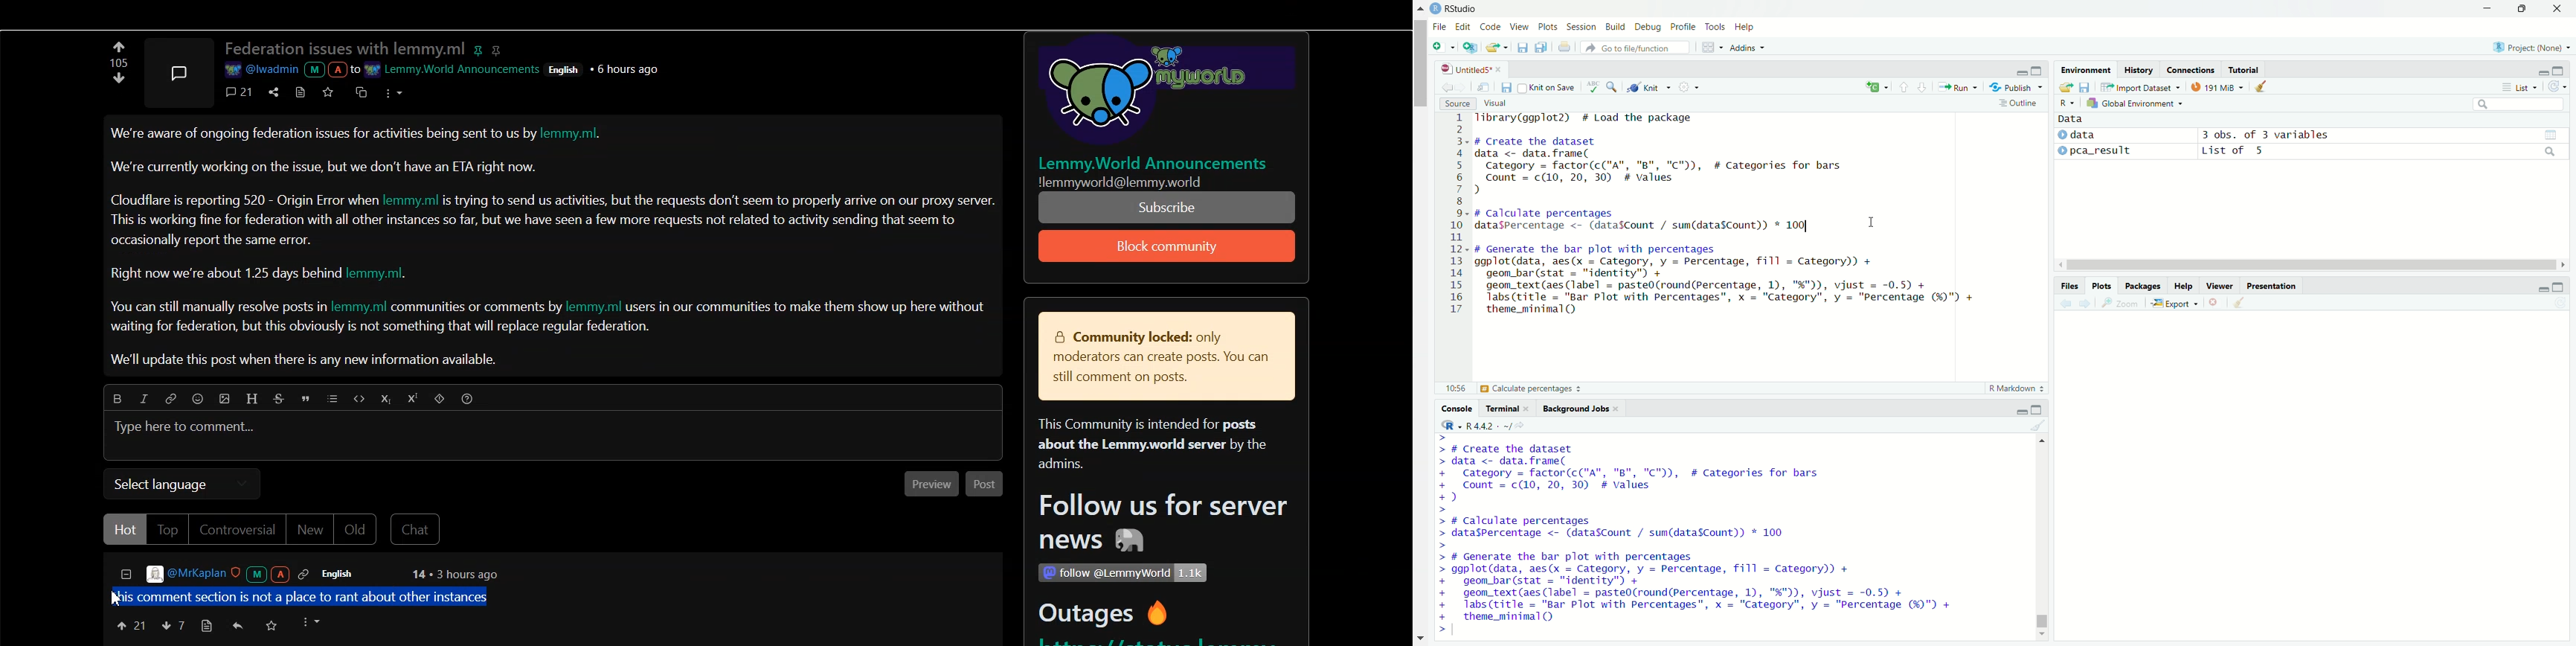 The width and height of the screenshot is (2576, 672). What do you see at coordinates (173, 625) in the screenshot?
I see `Downvote` at bounding box center [173, 625].